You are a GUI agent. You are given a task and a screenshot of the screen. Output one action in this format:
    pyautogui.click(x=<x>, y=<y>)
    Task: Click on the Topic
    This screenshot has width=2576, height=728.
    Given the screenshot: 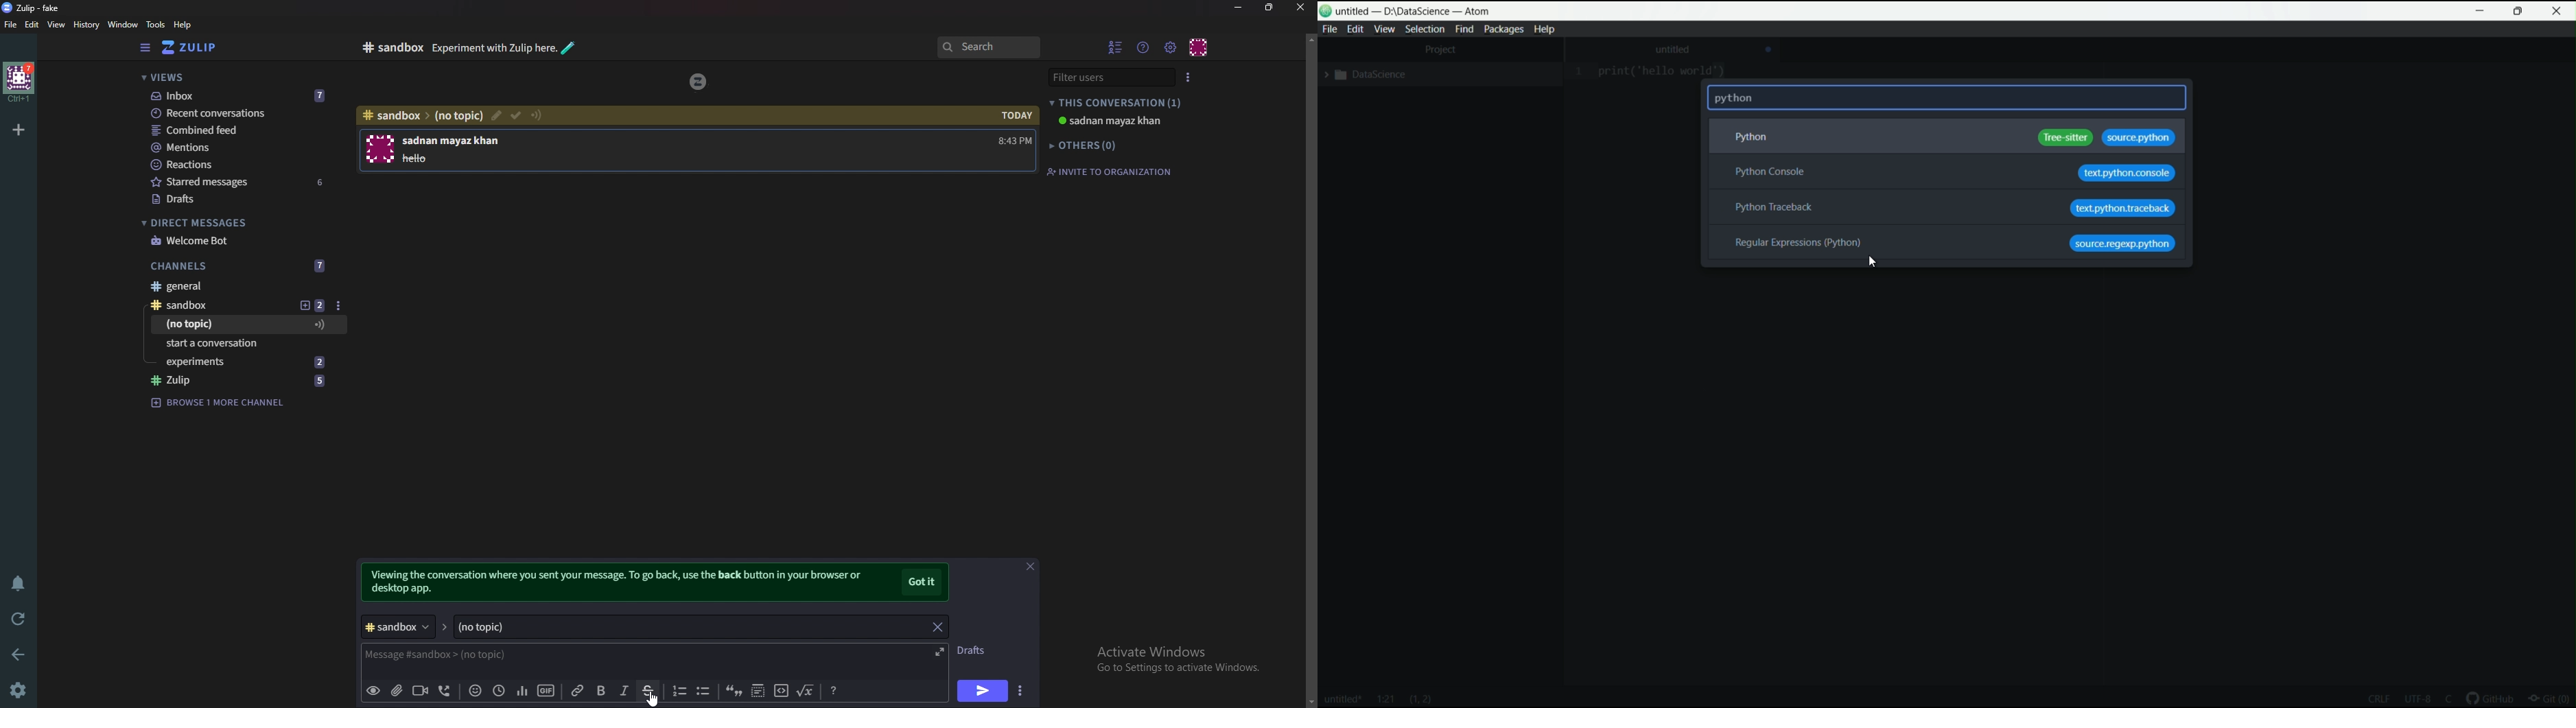 What is the action you would take?
    pyautogui.click(x=530, y=627)
    